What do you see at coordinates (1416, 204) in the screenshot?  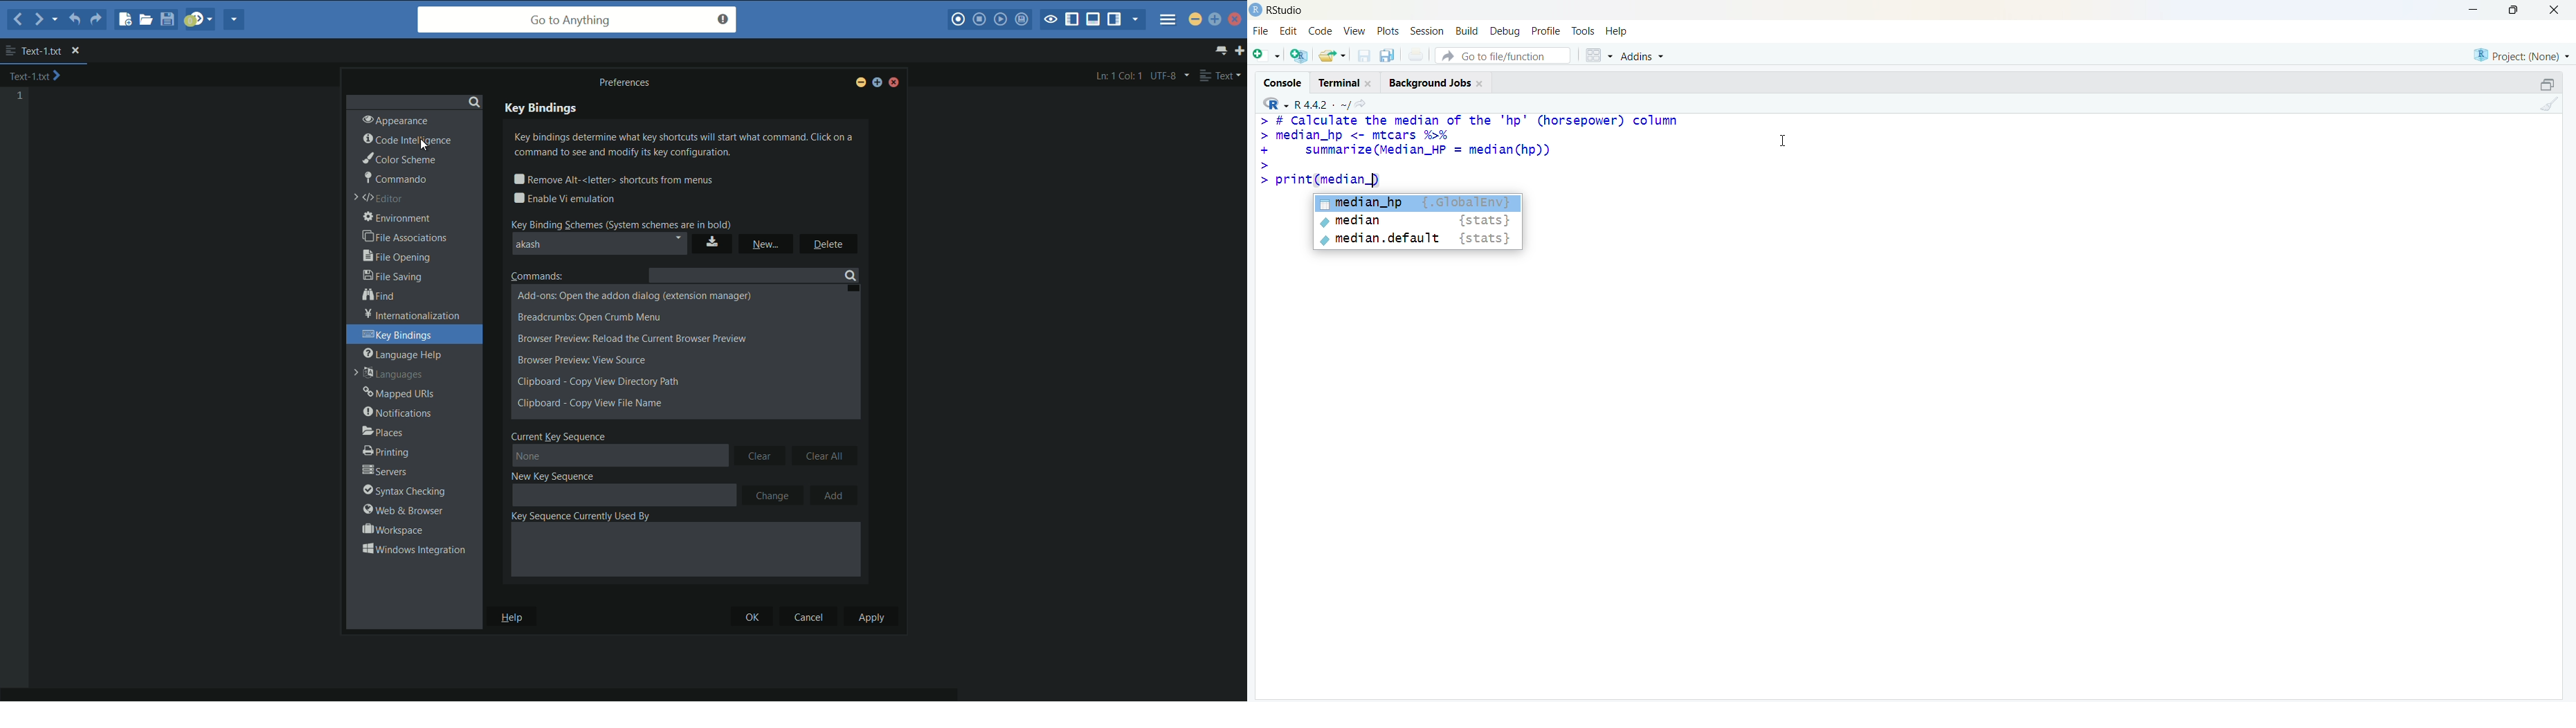 I see `median_hp` at bounding box center [1416, 204].